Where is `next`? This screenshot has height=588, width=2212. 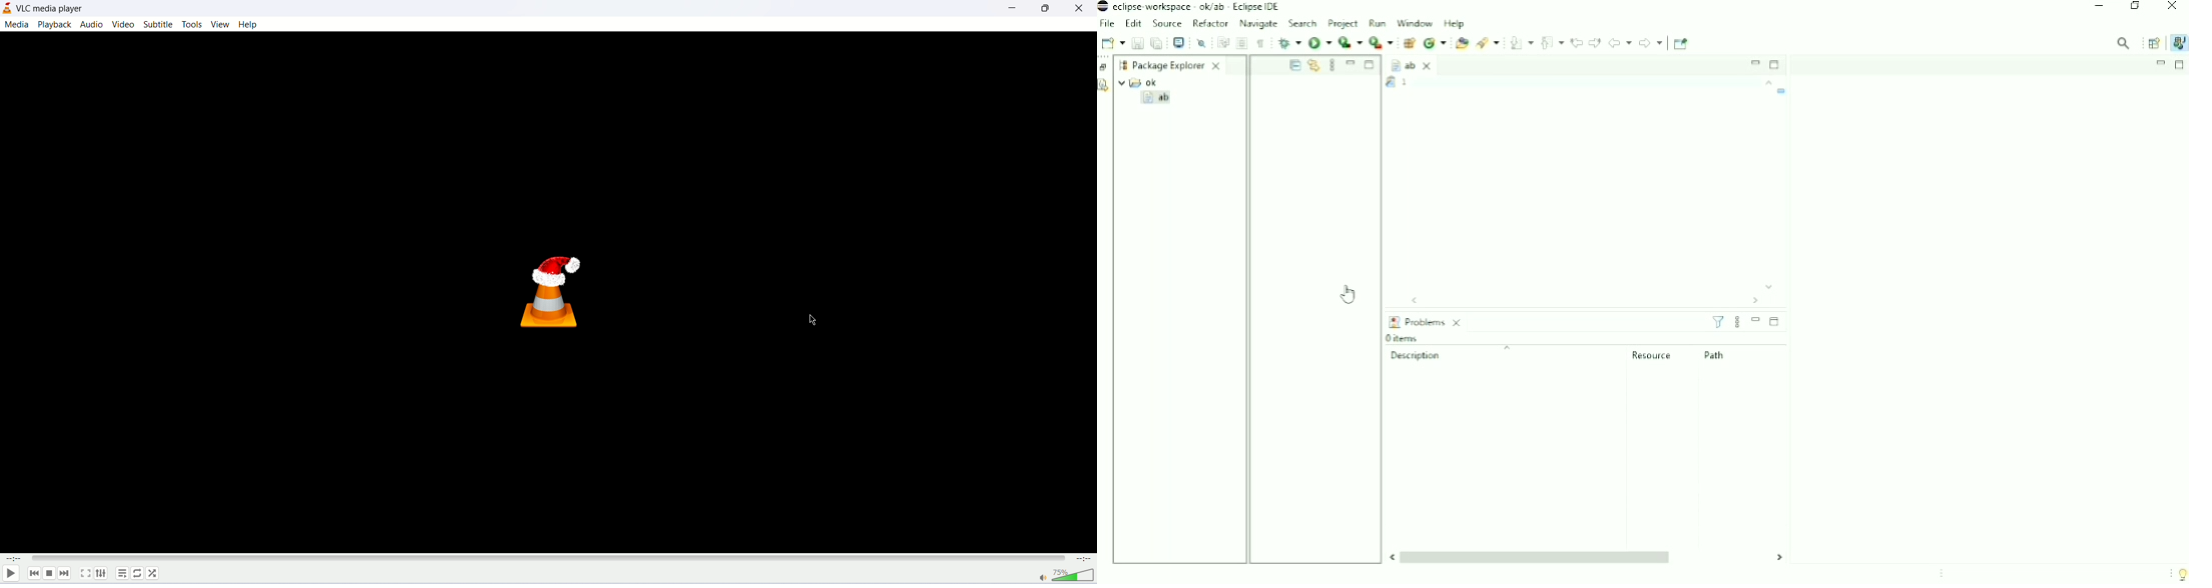 next is located at coordinates (66, 575).